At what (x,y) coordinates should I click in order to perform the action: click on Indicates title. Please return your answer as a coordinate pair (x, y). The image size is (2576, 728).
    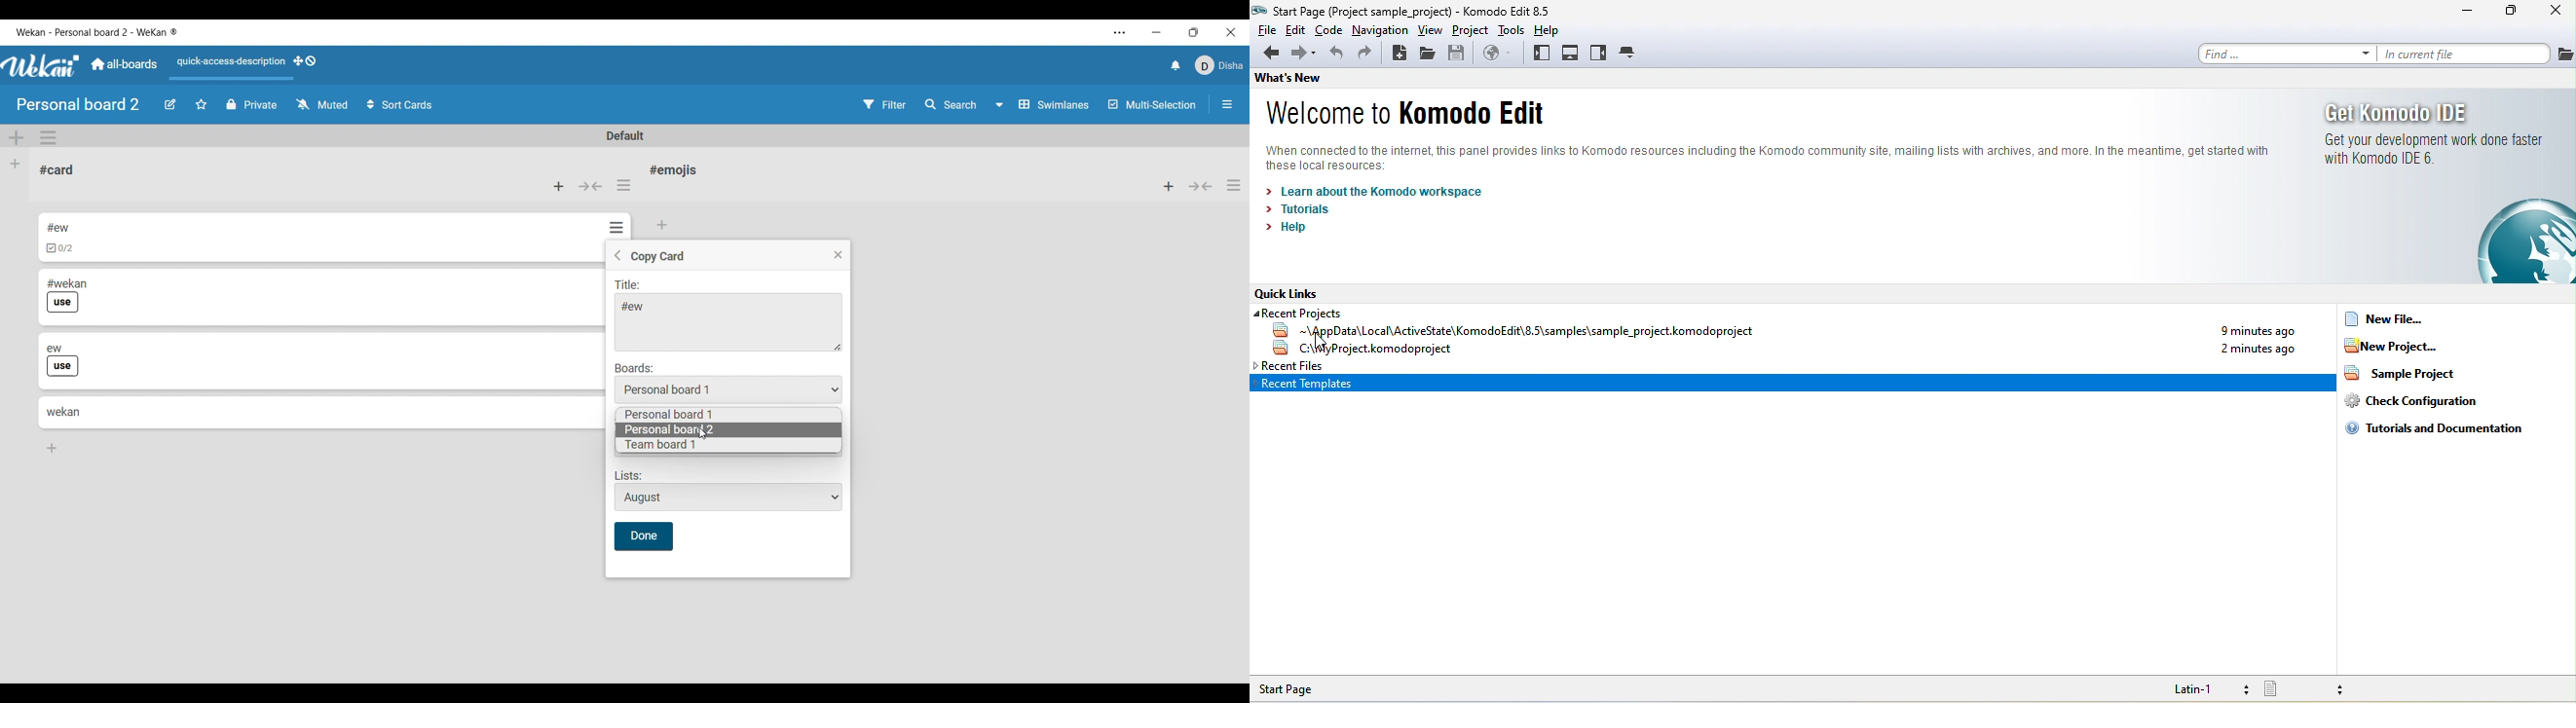
    Looking at the image, I should click on (629, 286).